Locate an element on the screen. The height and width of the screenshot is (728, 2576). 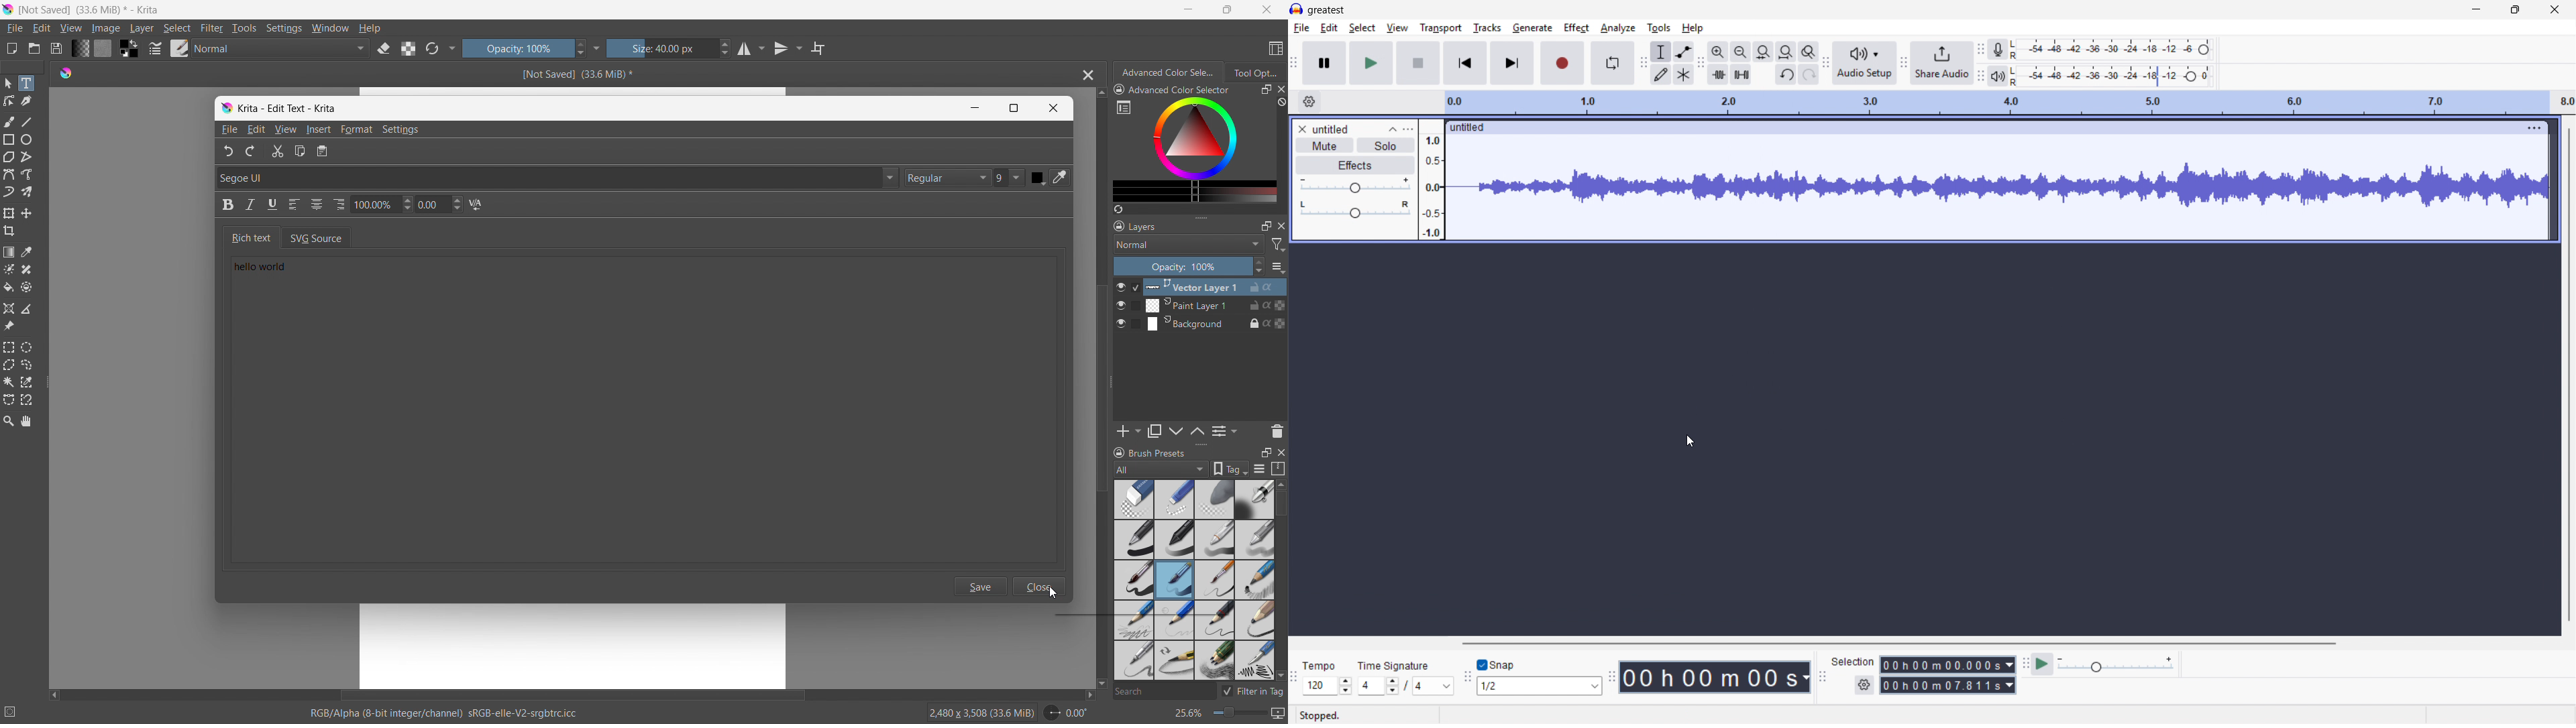
more settings is located at coordinates (1124, 107).